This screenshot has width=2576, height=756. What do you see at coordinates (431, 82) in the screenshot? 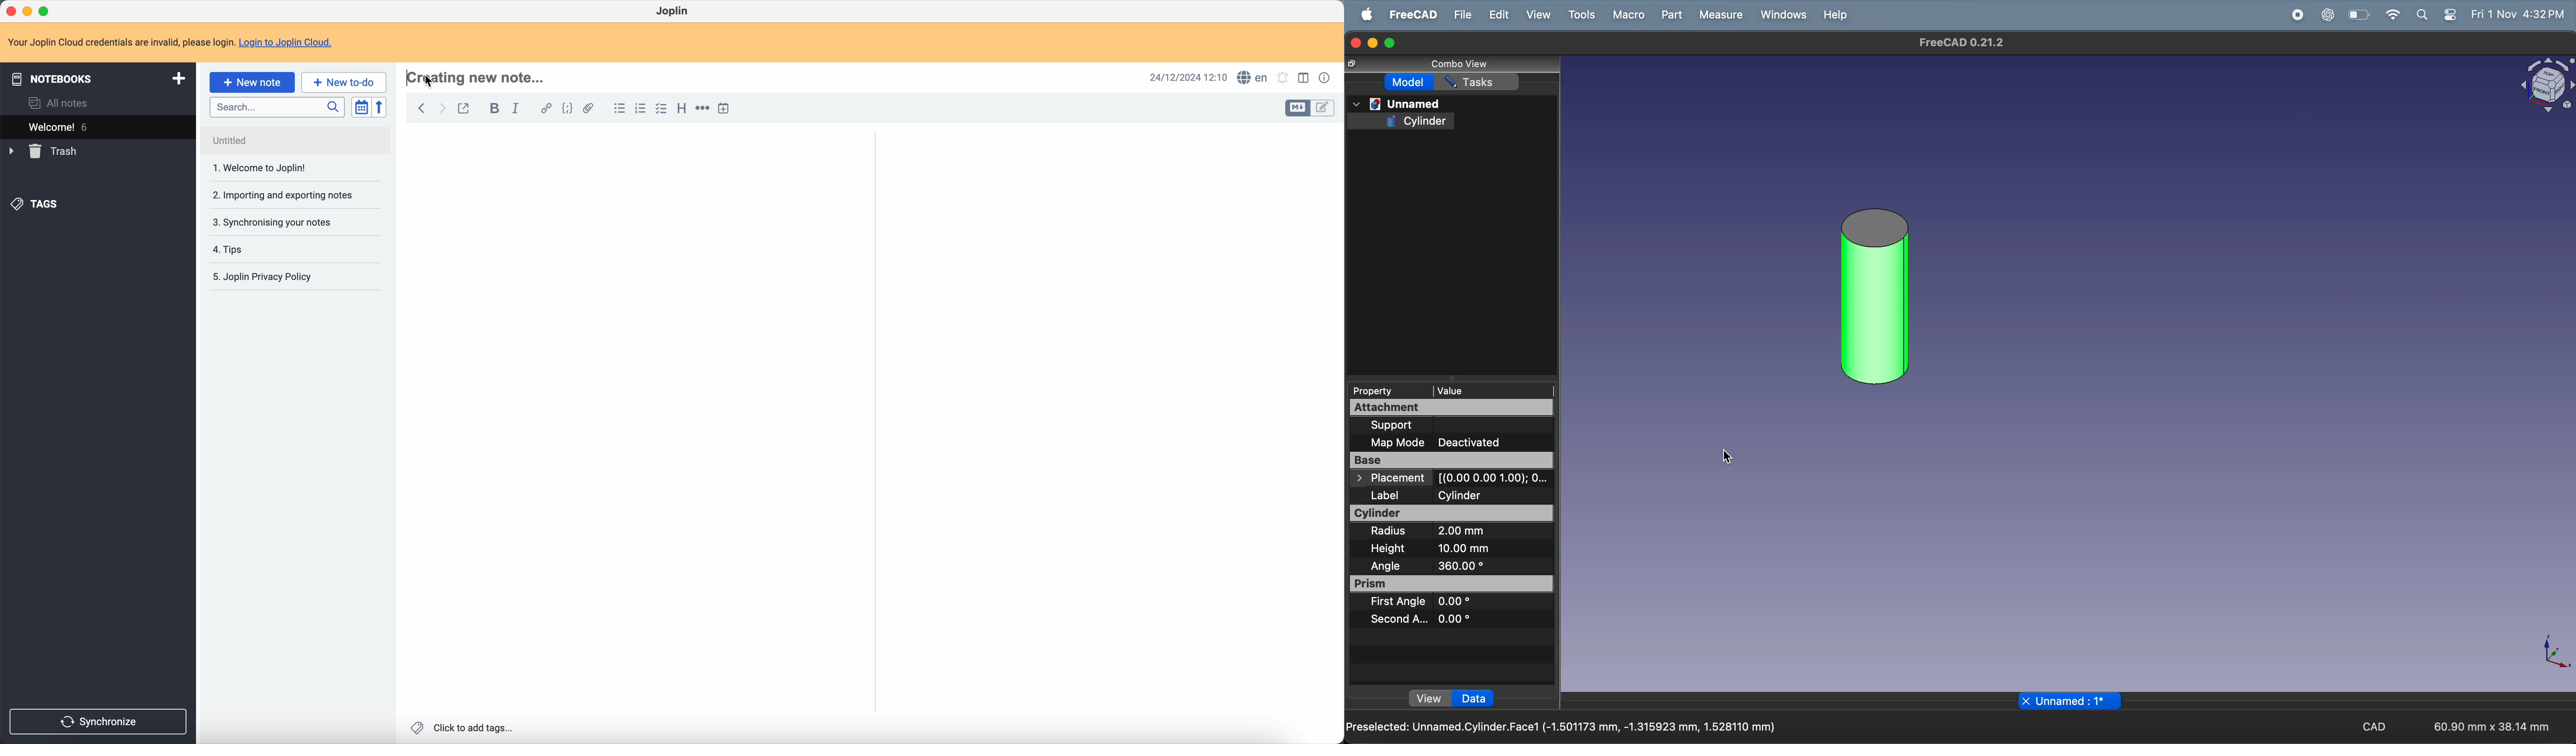
I see `Cursor` at bounding box center [431, 82].